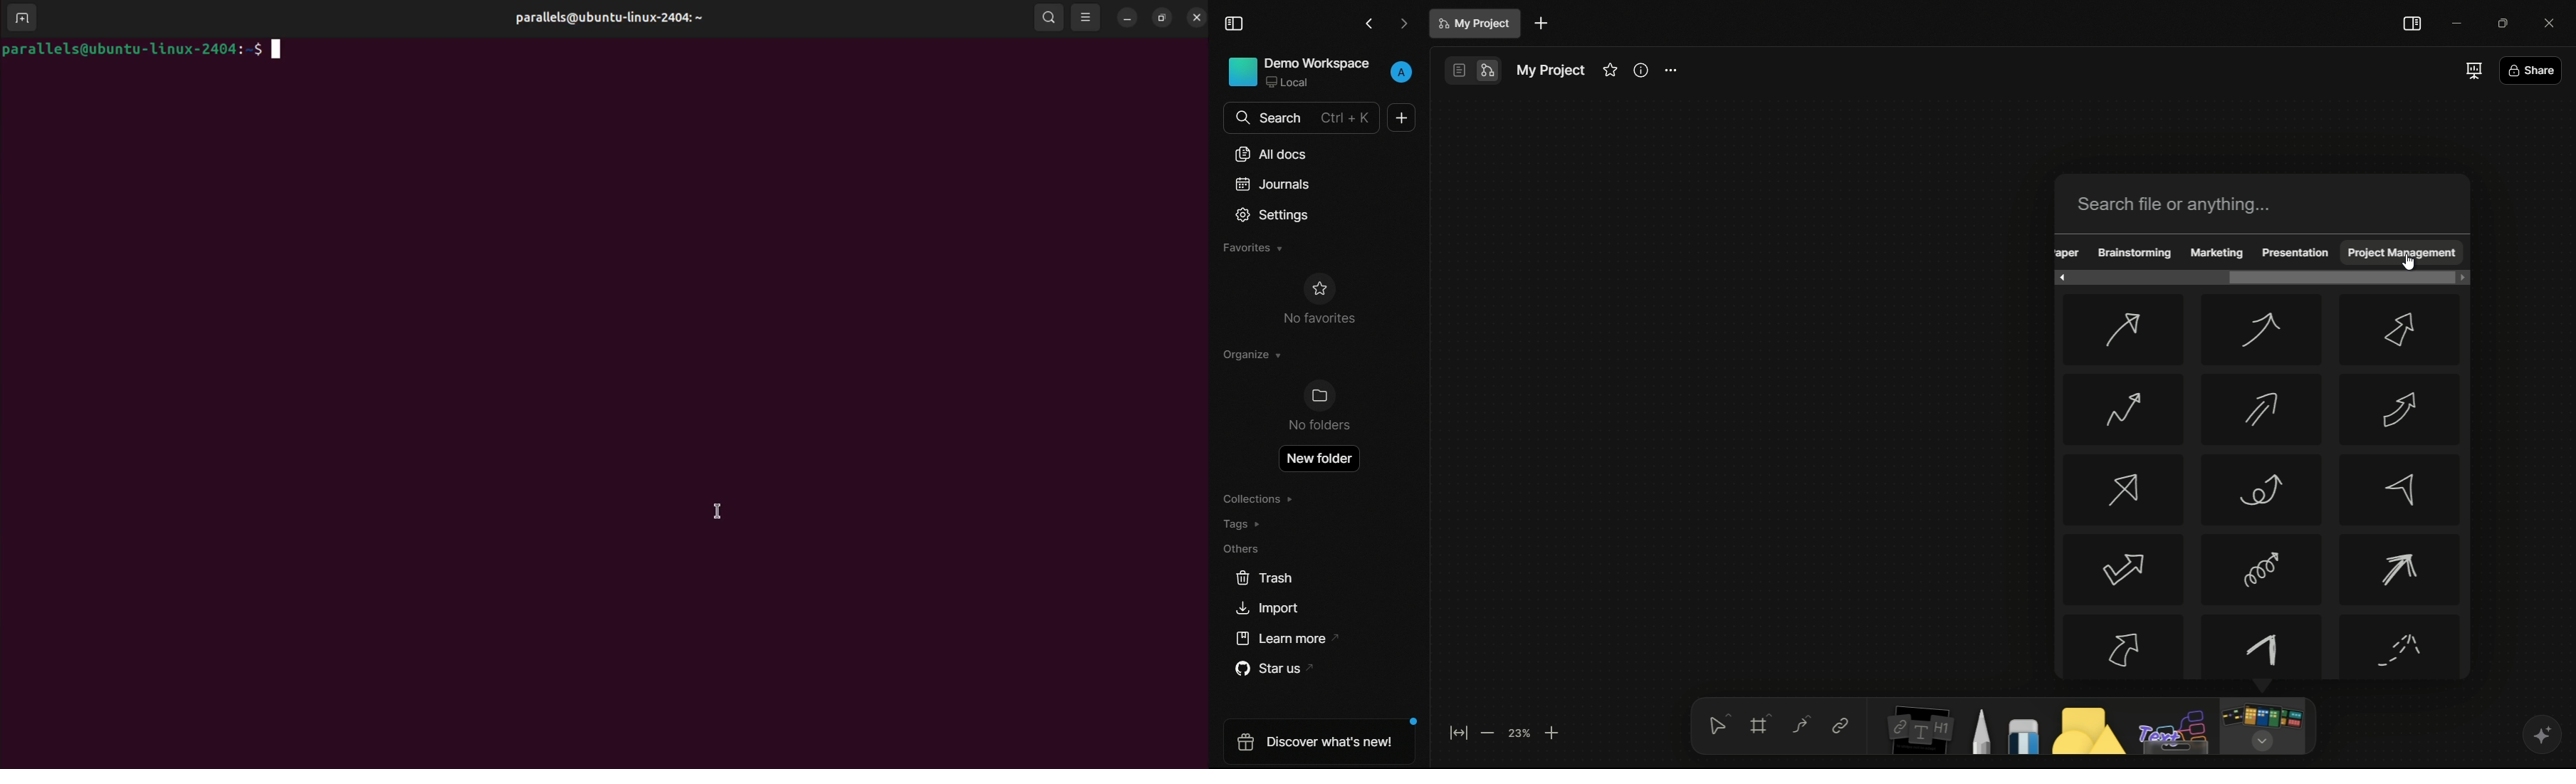 This screenshot has height=784, width=2576. What do you see at coordinates (2412, 23) in the screenshot?
I see `toggle sidebar` at bounding box center [2412, 23].